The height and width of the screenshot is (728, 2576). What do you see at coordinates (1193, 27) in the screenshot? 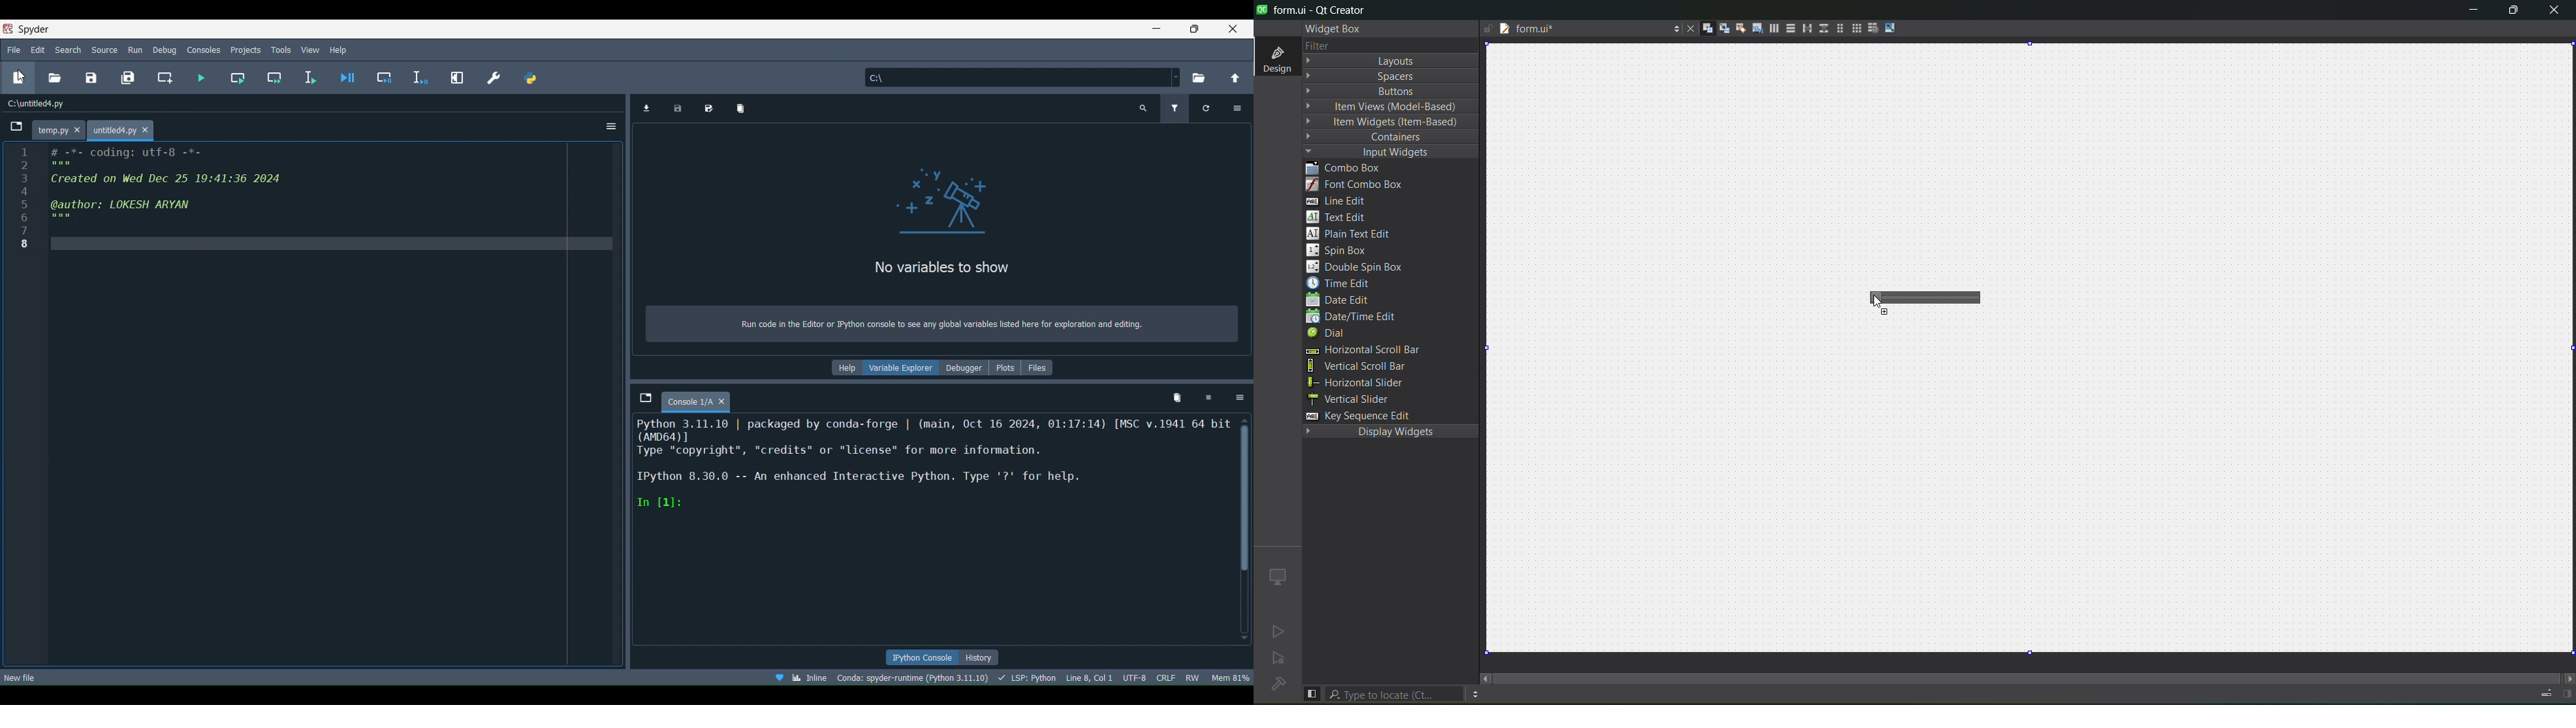
I see `maximize/restore` at bounding box center [1193, 27].